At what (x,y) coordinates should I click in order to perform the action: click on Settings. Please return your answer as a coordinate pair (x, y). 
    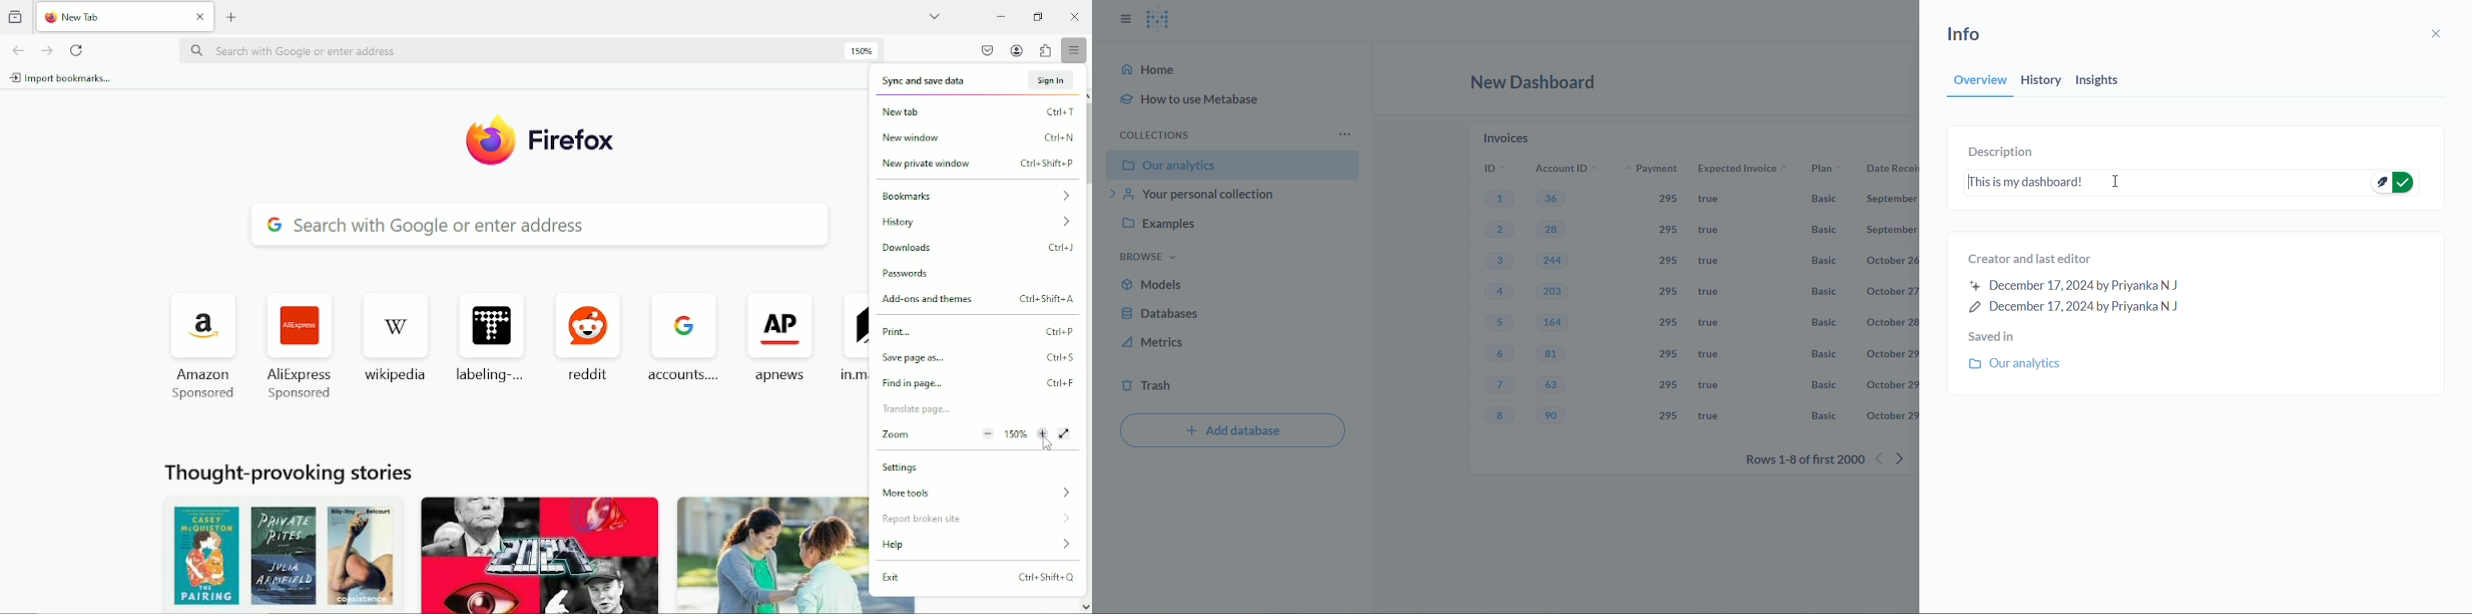
    Looking at the image, I should click on (904, 468).